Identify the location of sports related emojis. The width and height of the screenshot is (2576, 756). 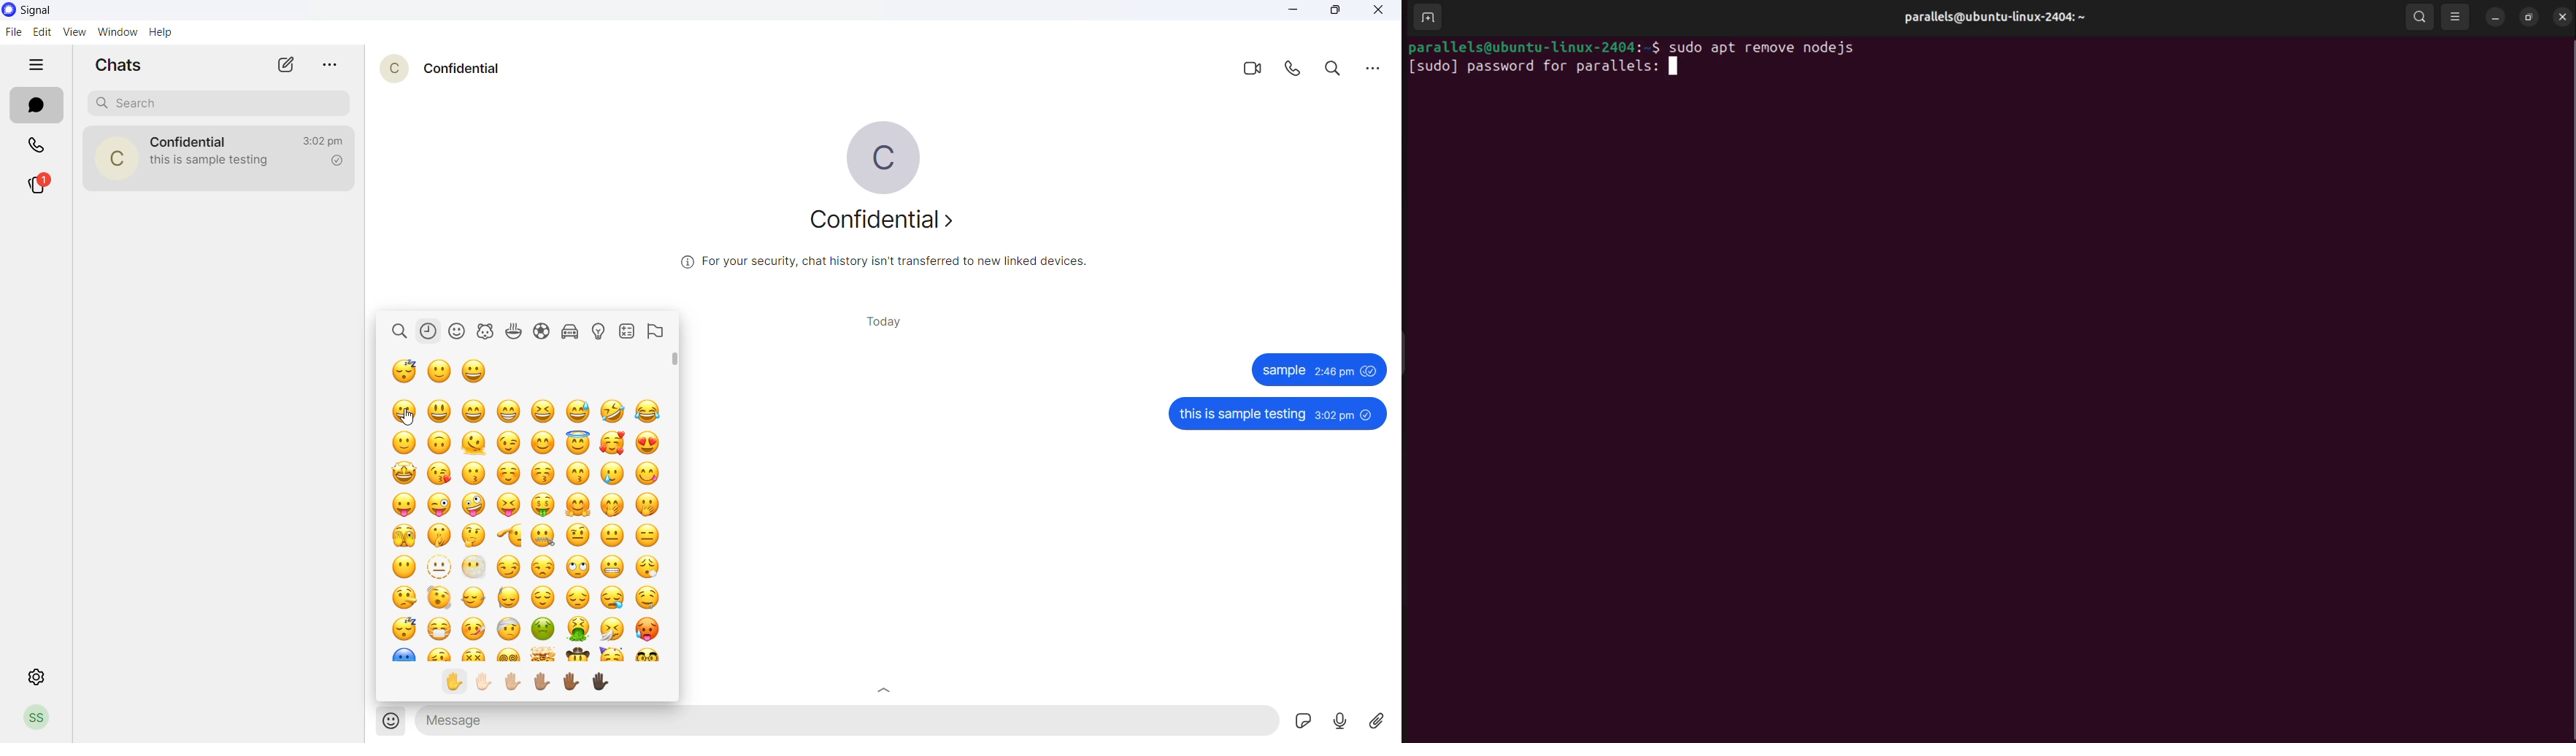
(544, 332).